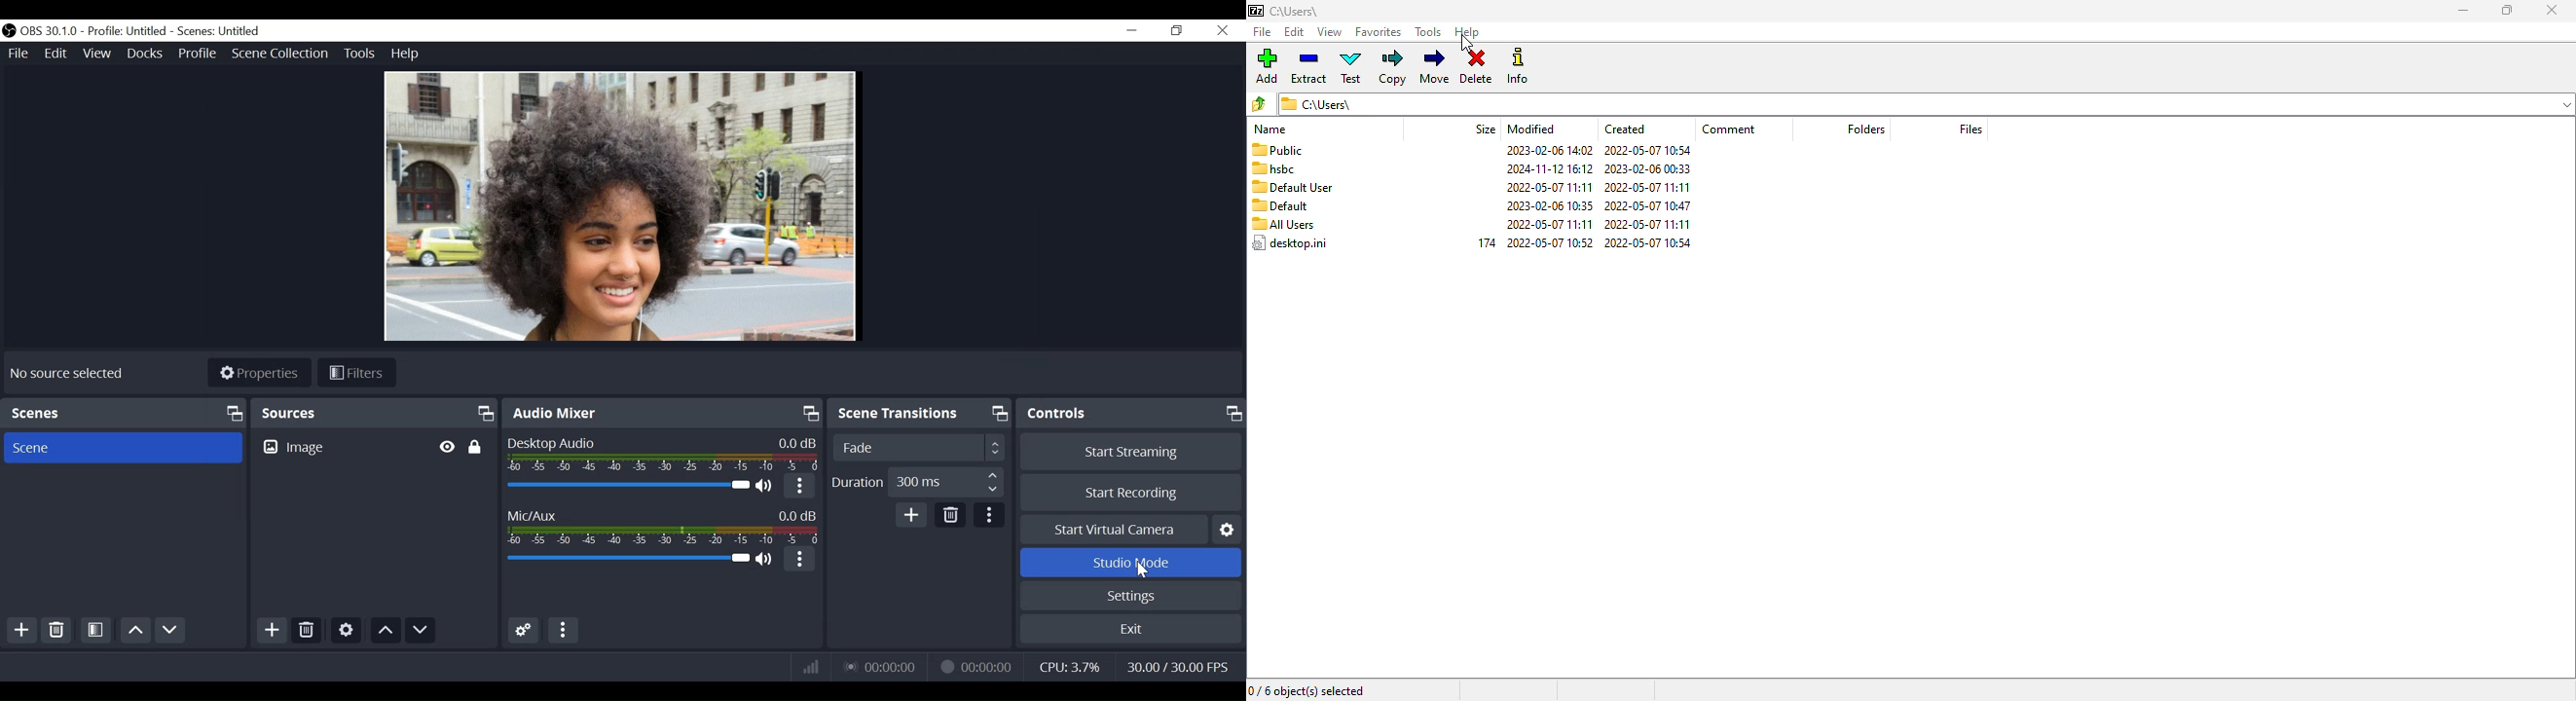  What do you see at coordinates (618, 205) in the screenshot?
I see `Viewer` at bounding box center [618, 205].